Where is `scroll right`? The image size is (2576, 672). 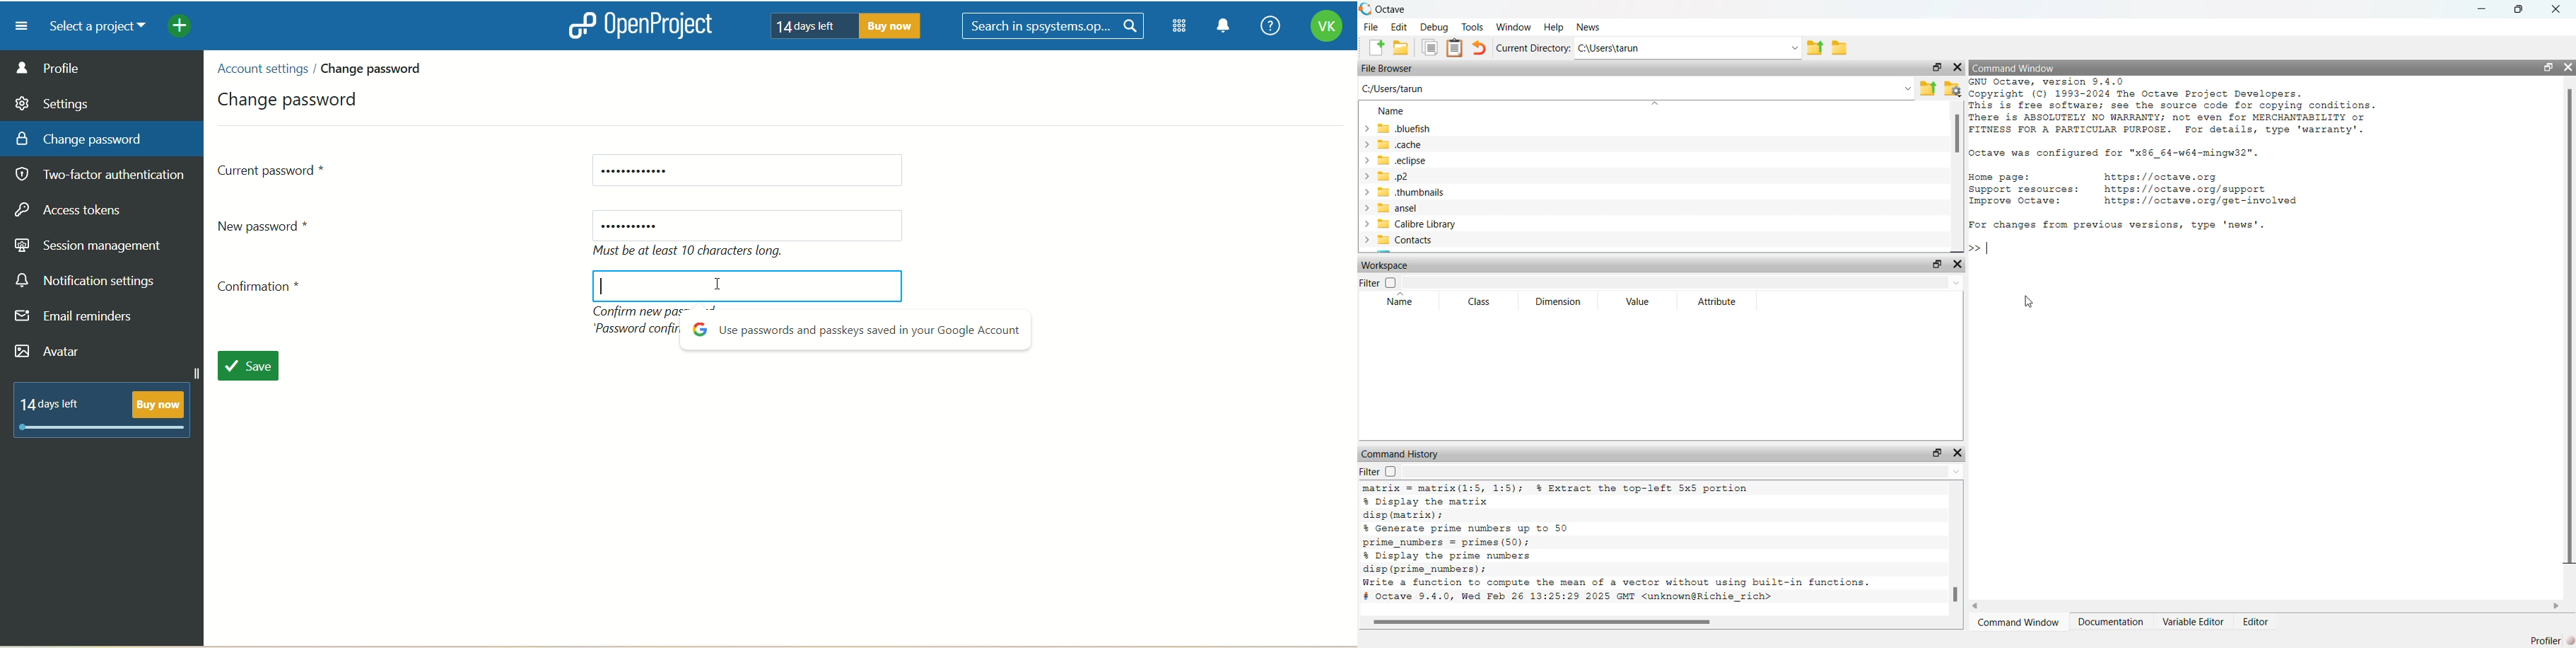 scroll right is located at coordinates (2557, 606).